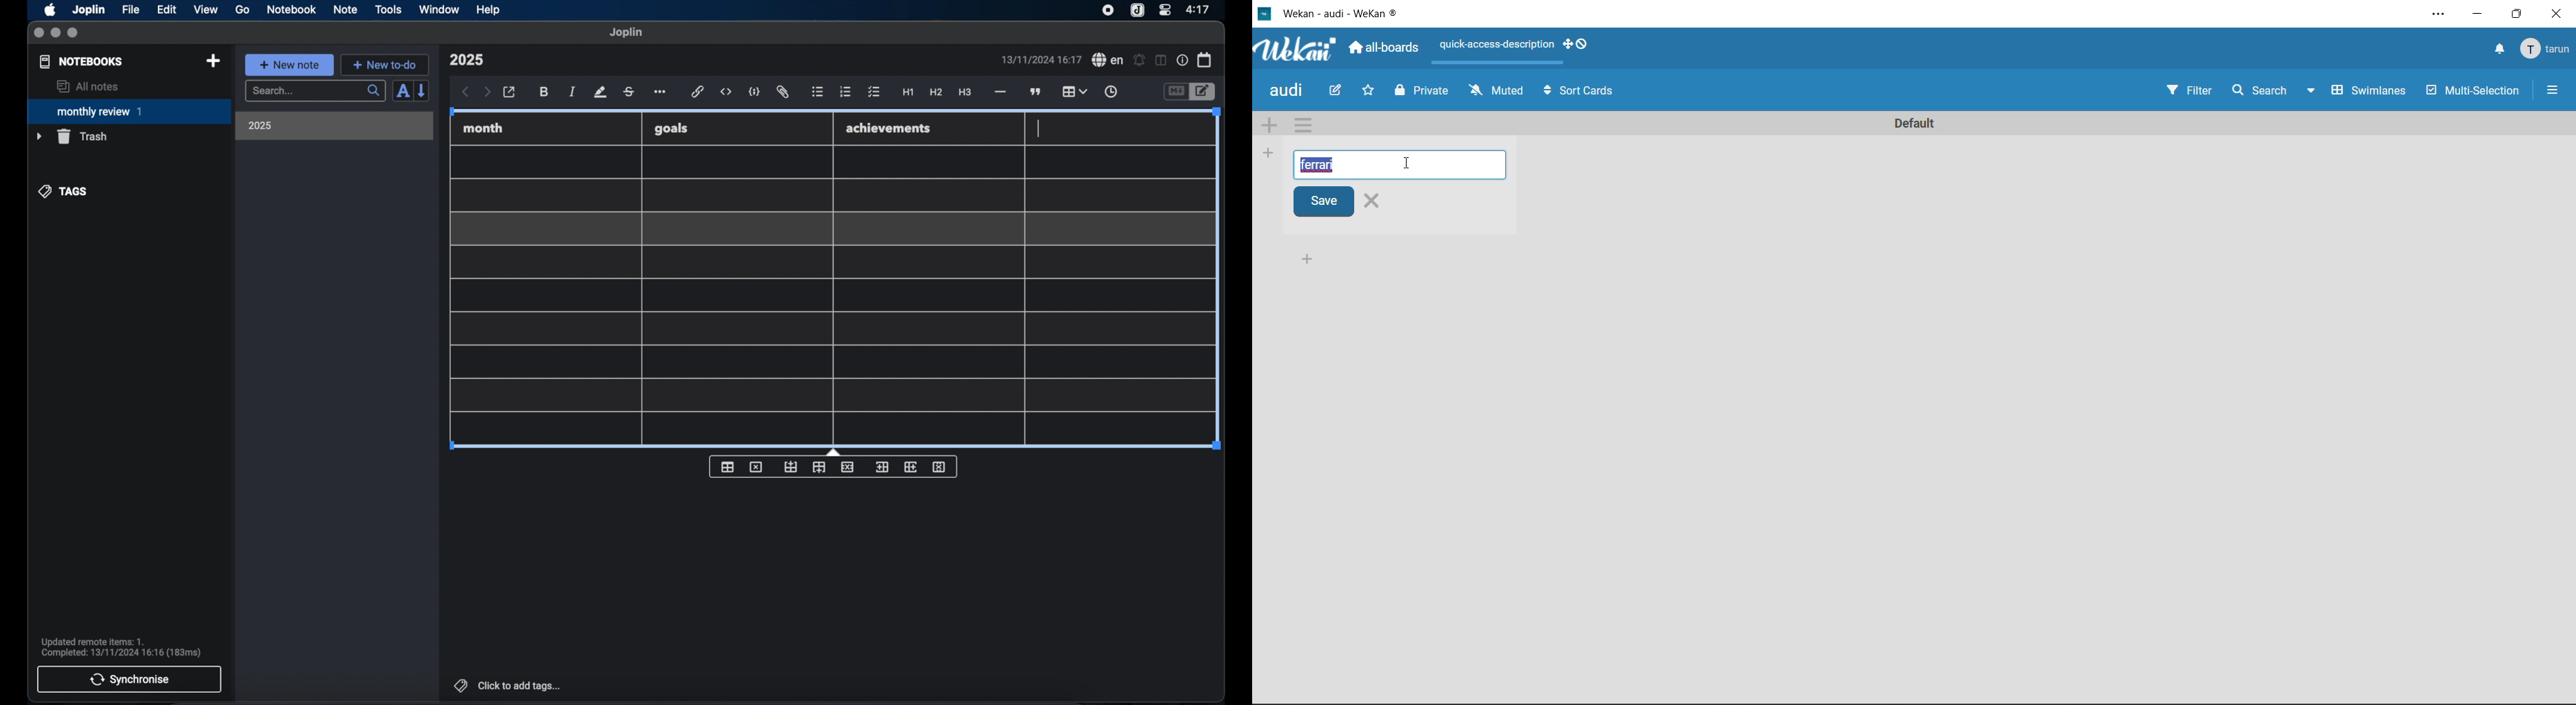  Describe the element at coordinates (783, 92) in the screenshot. I see `attach file` at that location.